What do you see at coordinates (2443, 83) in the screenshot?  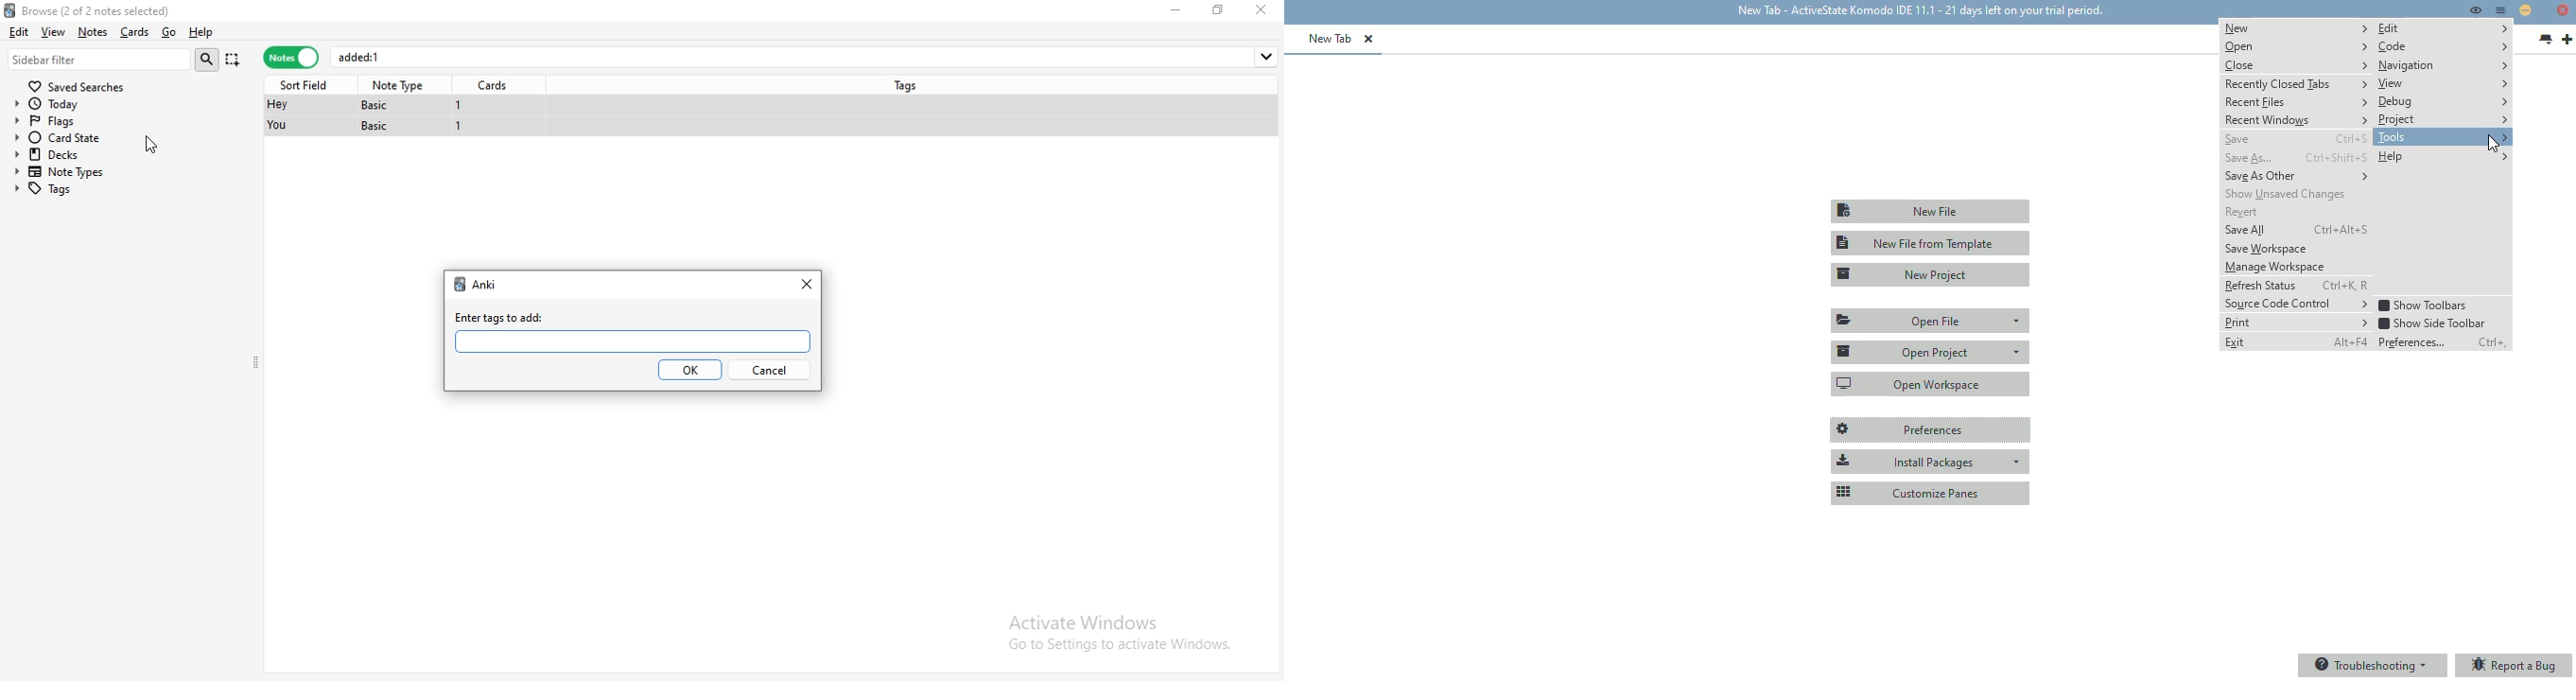 I see `view` at bounding box center [2443, 83].